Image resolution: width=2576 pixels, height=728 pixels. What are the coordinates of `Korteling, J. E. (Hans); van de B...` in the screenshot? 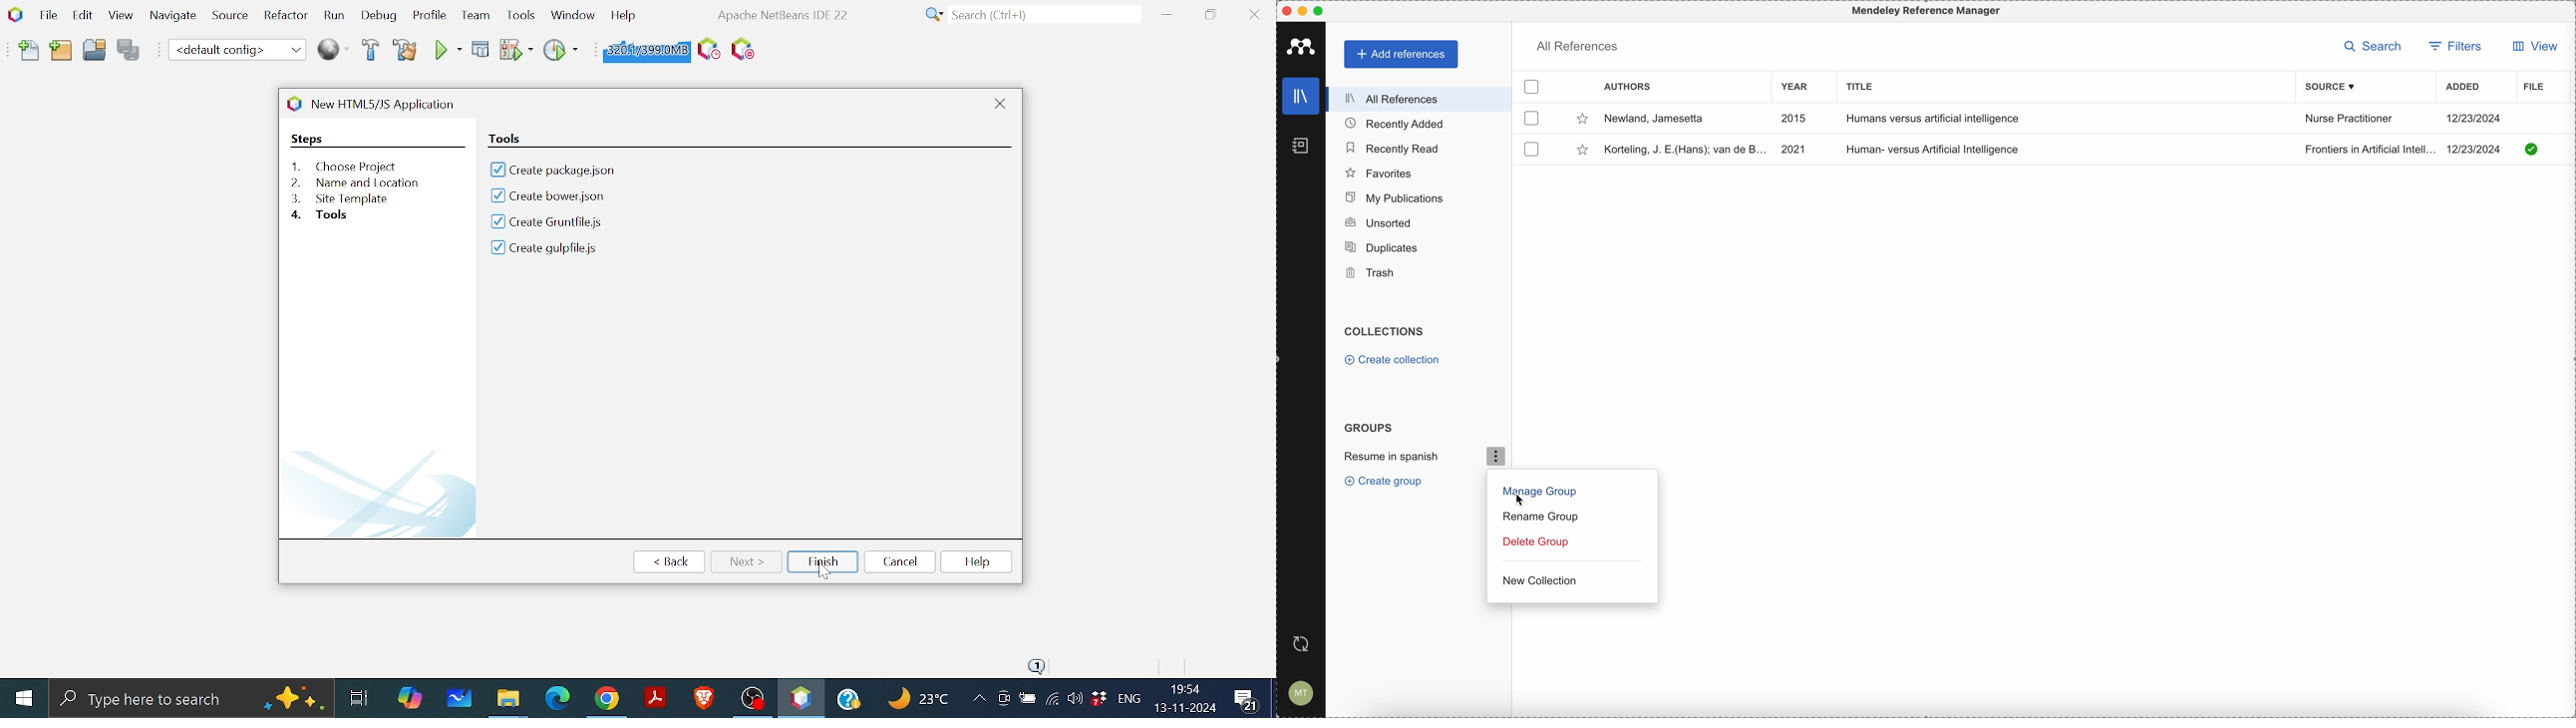 It's located at (1682, 149).